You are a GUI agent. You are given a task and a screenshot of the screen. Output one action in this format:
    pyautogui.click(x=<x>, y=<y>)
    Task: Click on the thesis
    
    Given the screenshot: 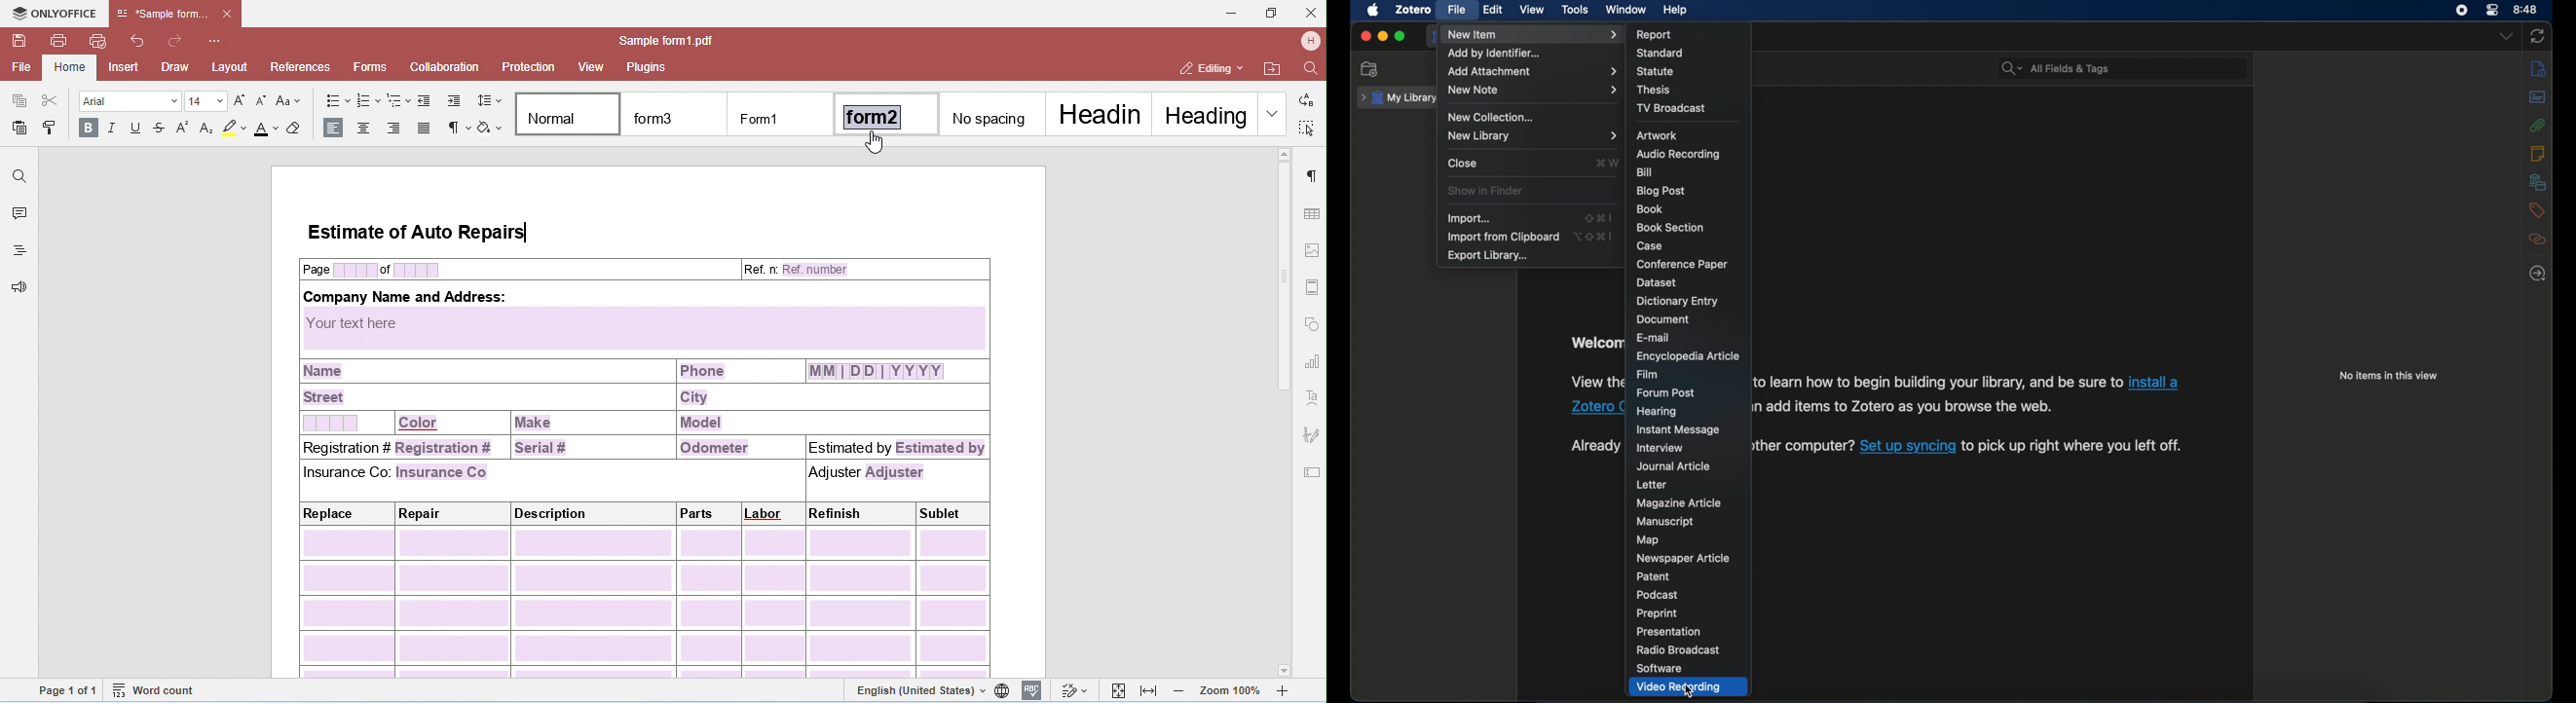 What is the action you would take?
    pyautogui.click(x=1655, y=89)
    